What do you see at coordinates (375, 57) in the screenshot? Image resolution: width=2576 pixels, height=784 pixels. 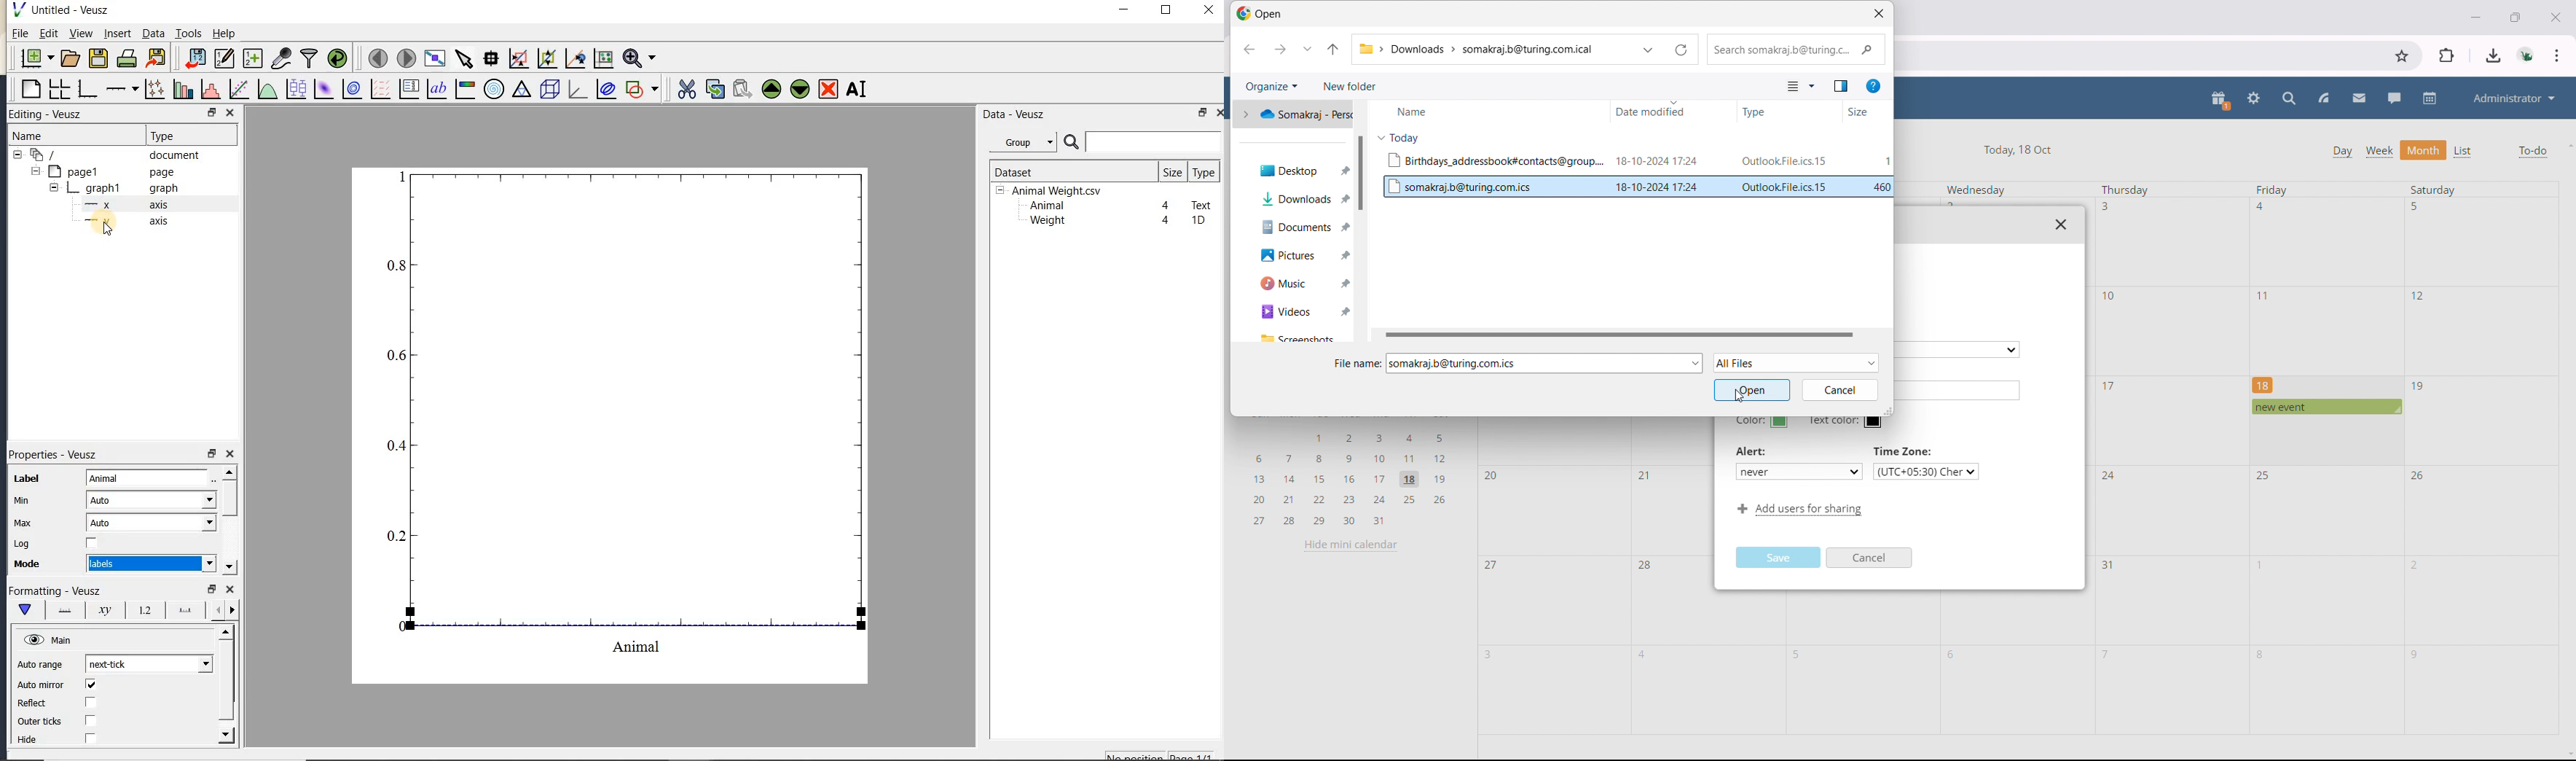 I see `move to the previous page` at bounding box center [375, 57].